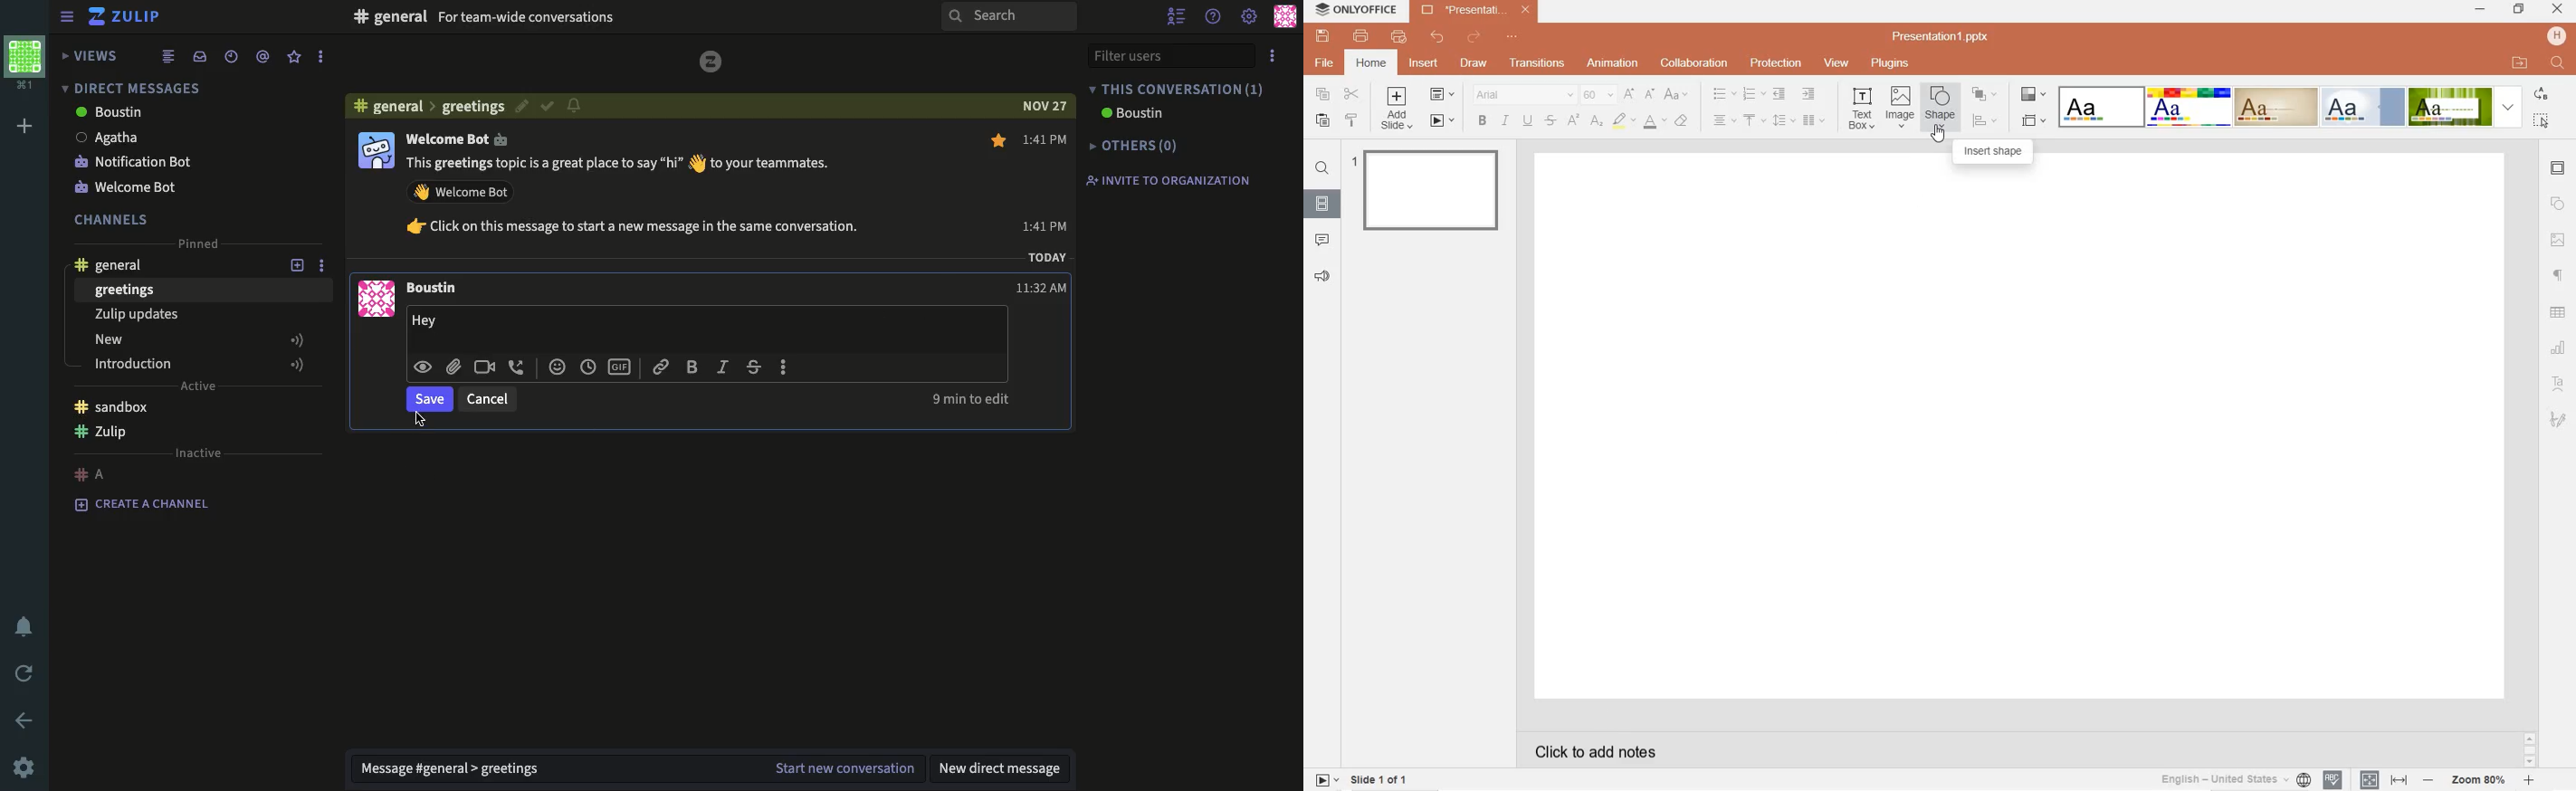  Describe the element at coordinates (22, 672) in the screenshot. I see `refresh` at that location.